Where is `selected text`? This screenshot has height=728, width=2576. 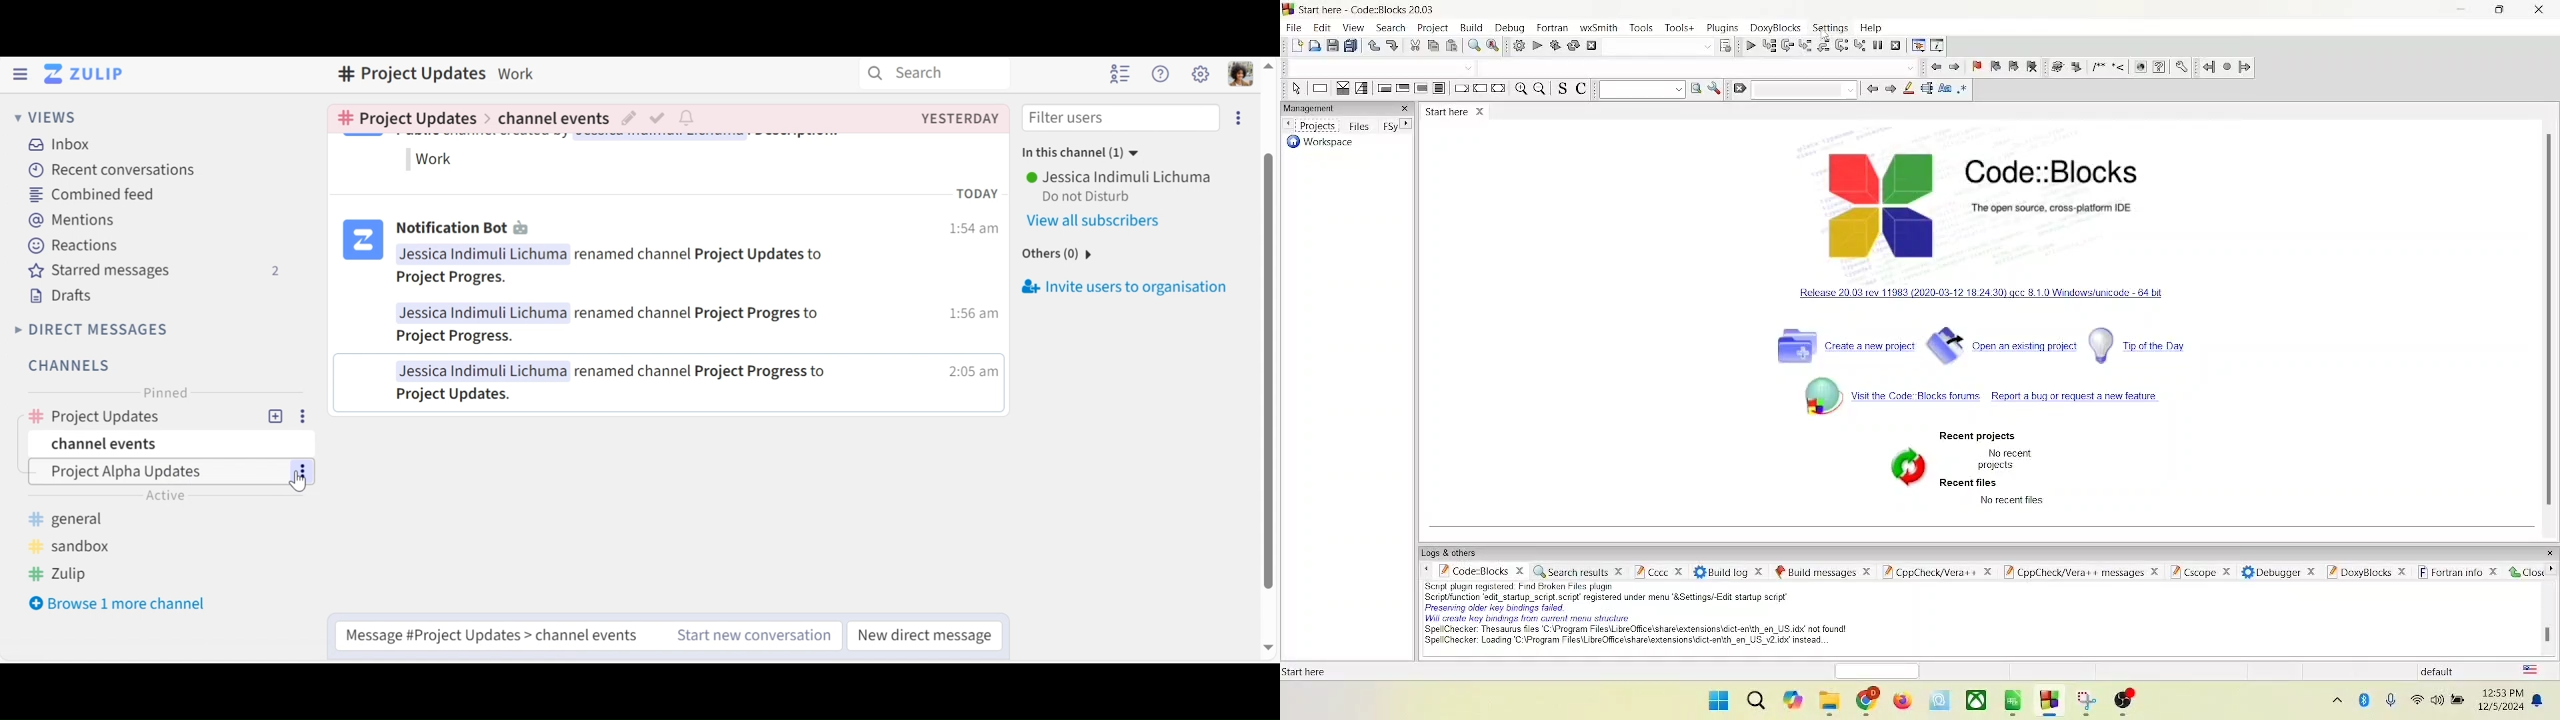
selected text is located at coordinates (1928, 91).